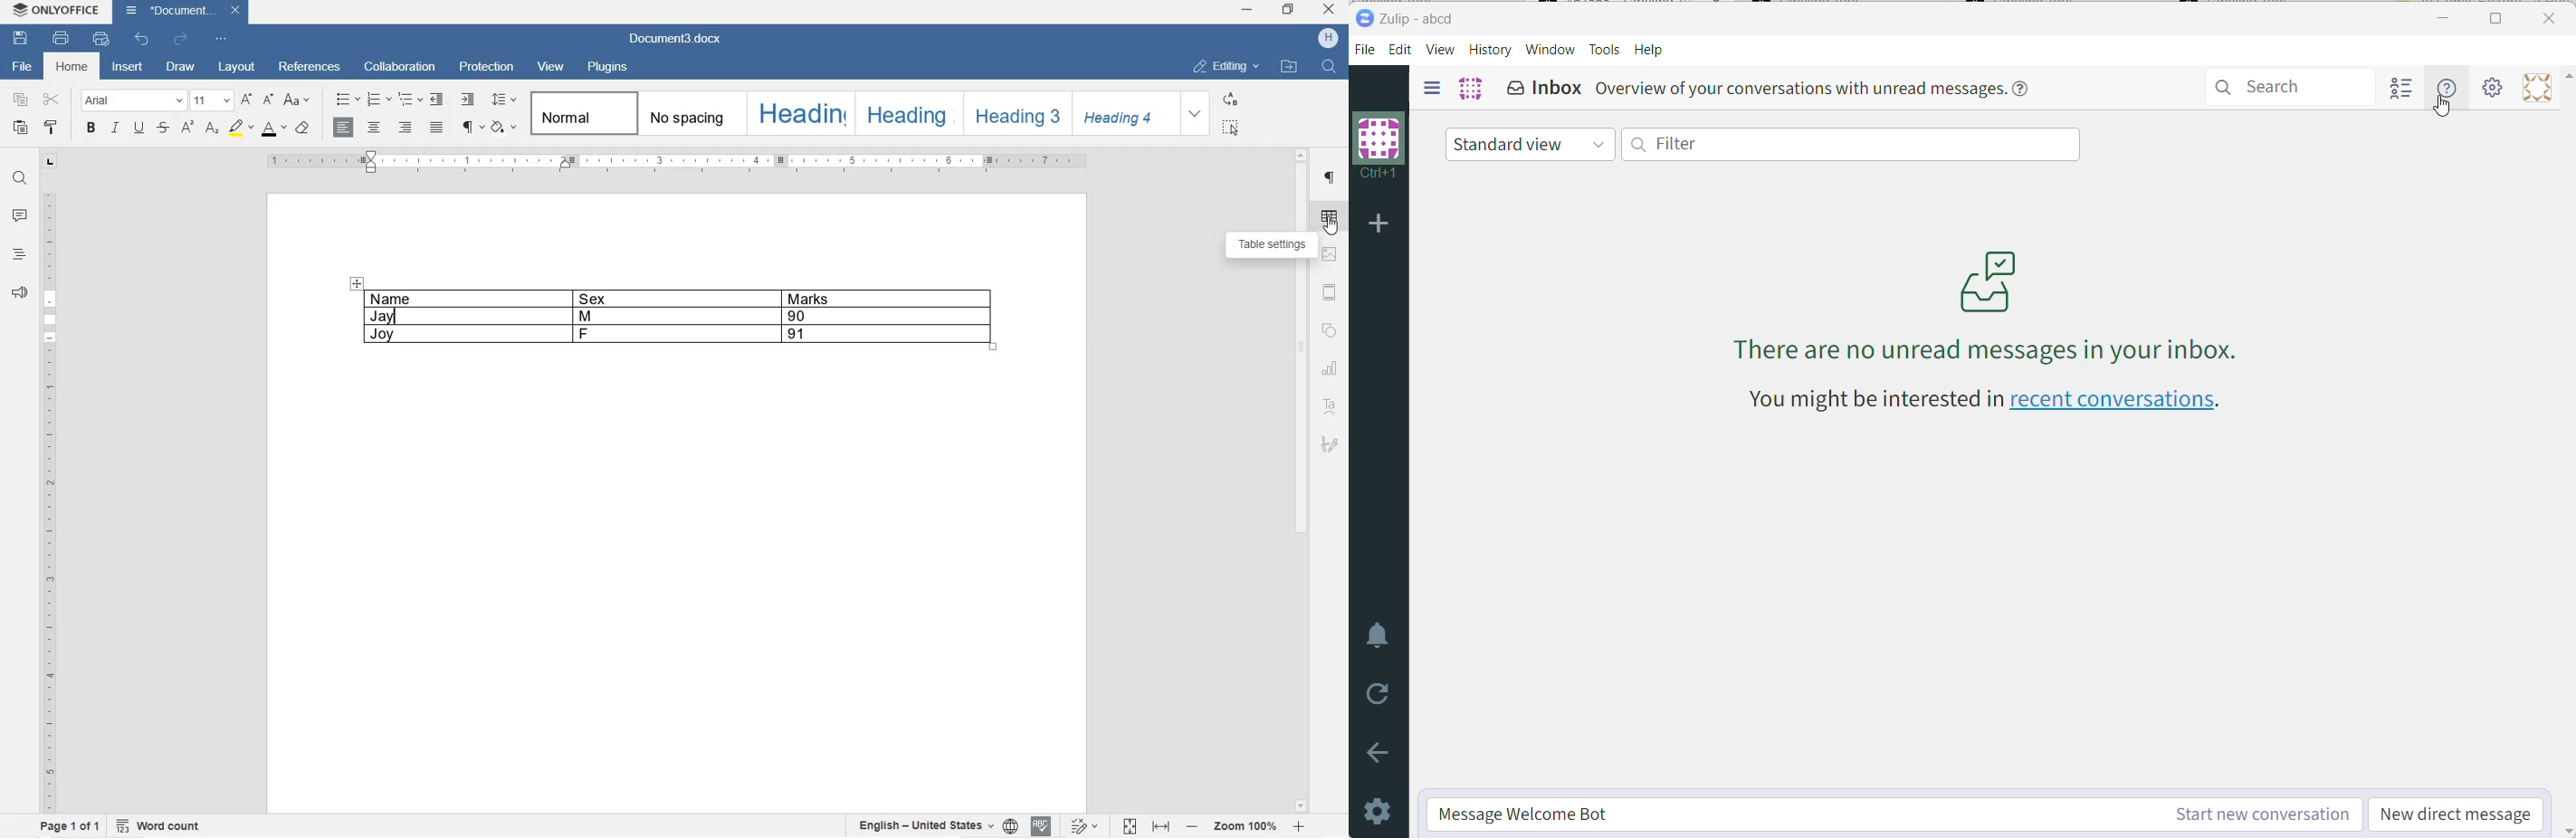 The image size is (2576, 840). What do you see at coordinates (311, 67) in the screenshot?
I see `REFERENCES` at bounding box center [311, 67].